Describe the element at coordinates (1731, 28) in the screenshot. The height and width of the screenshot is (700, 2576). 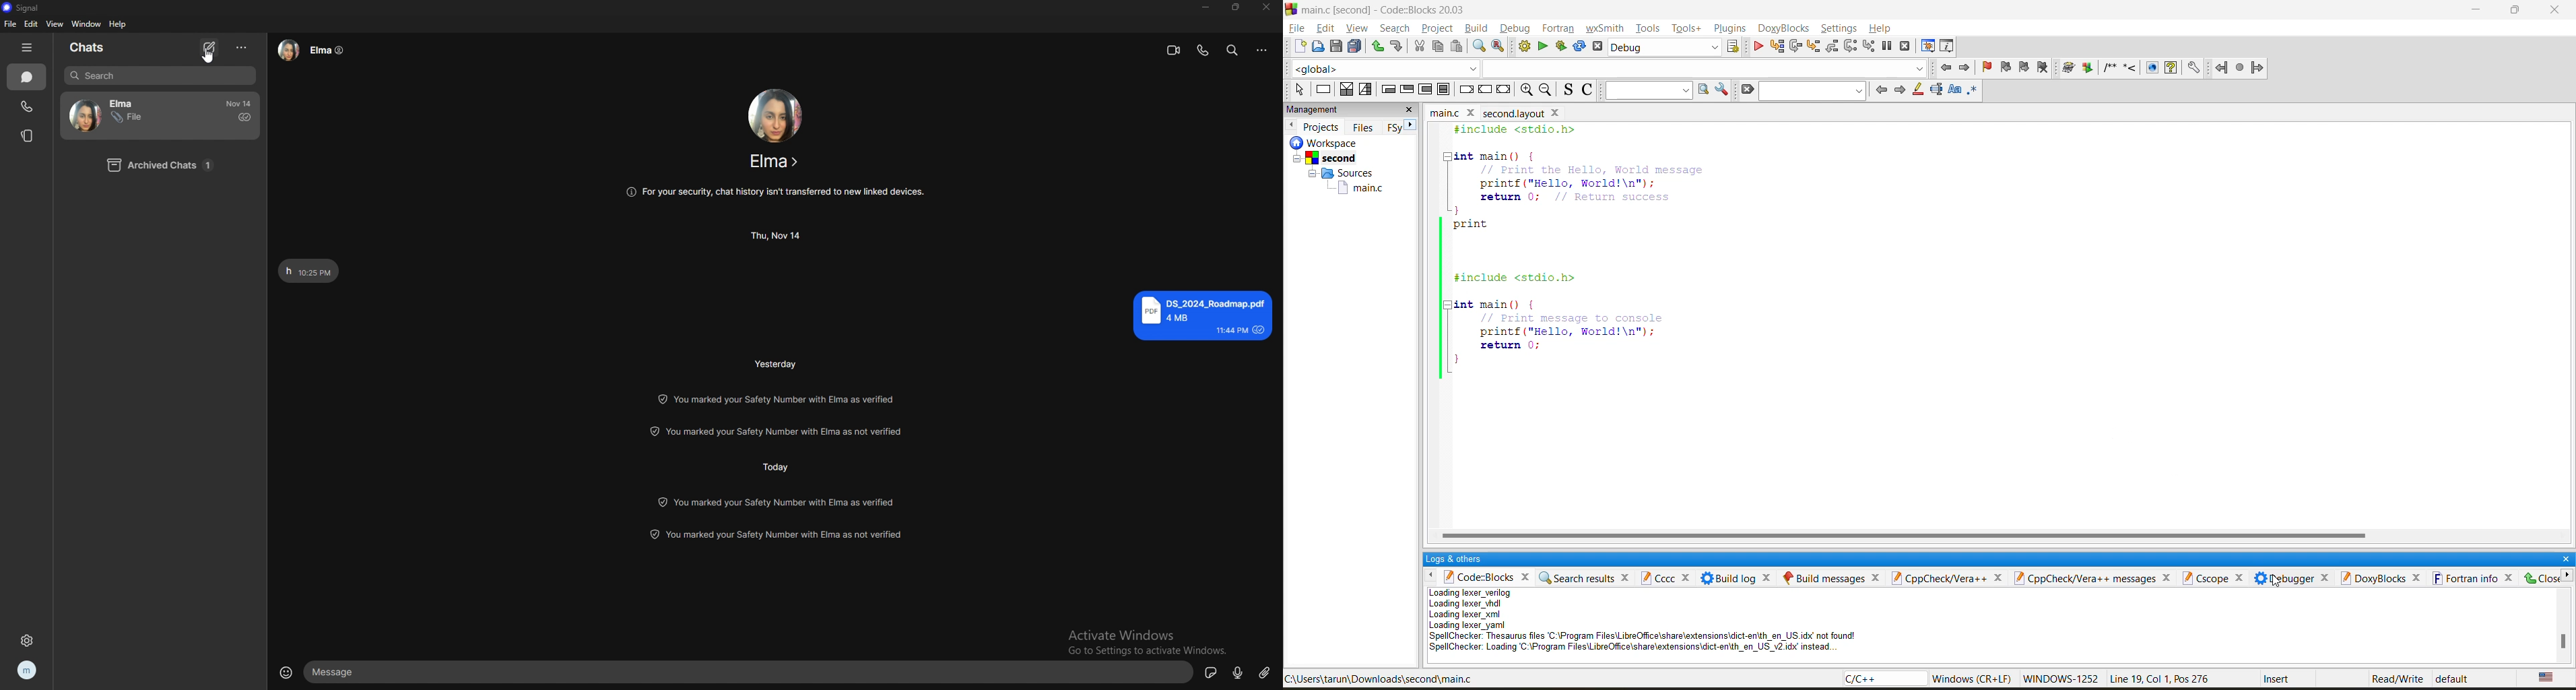
I see `plugins` at that location.